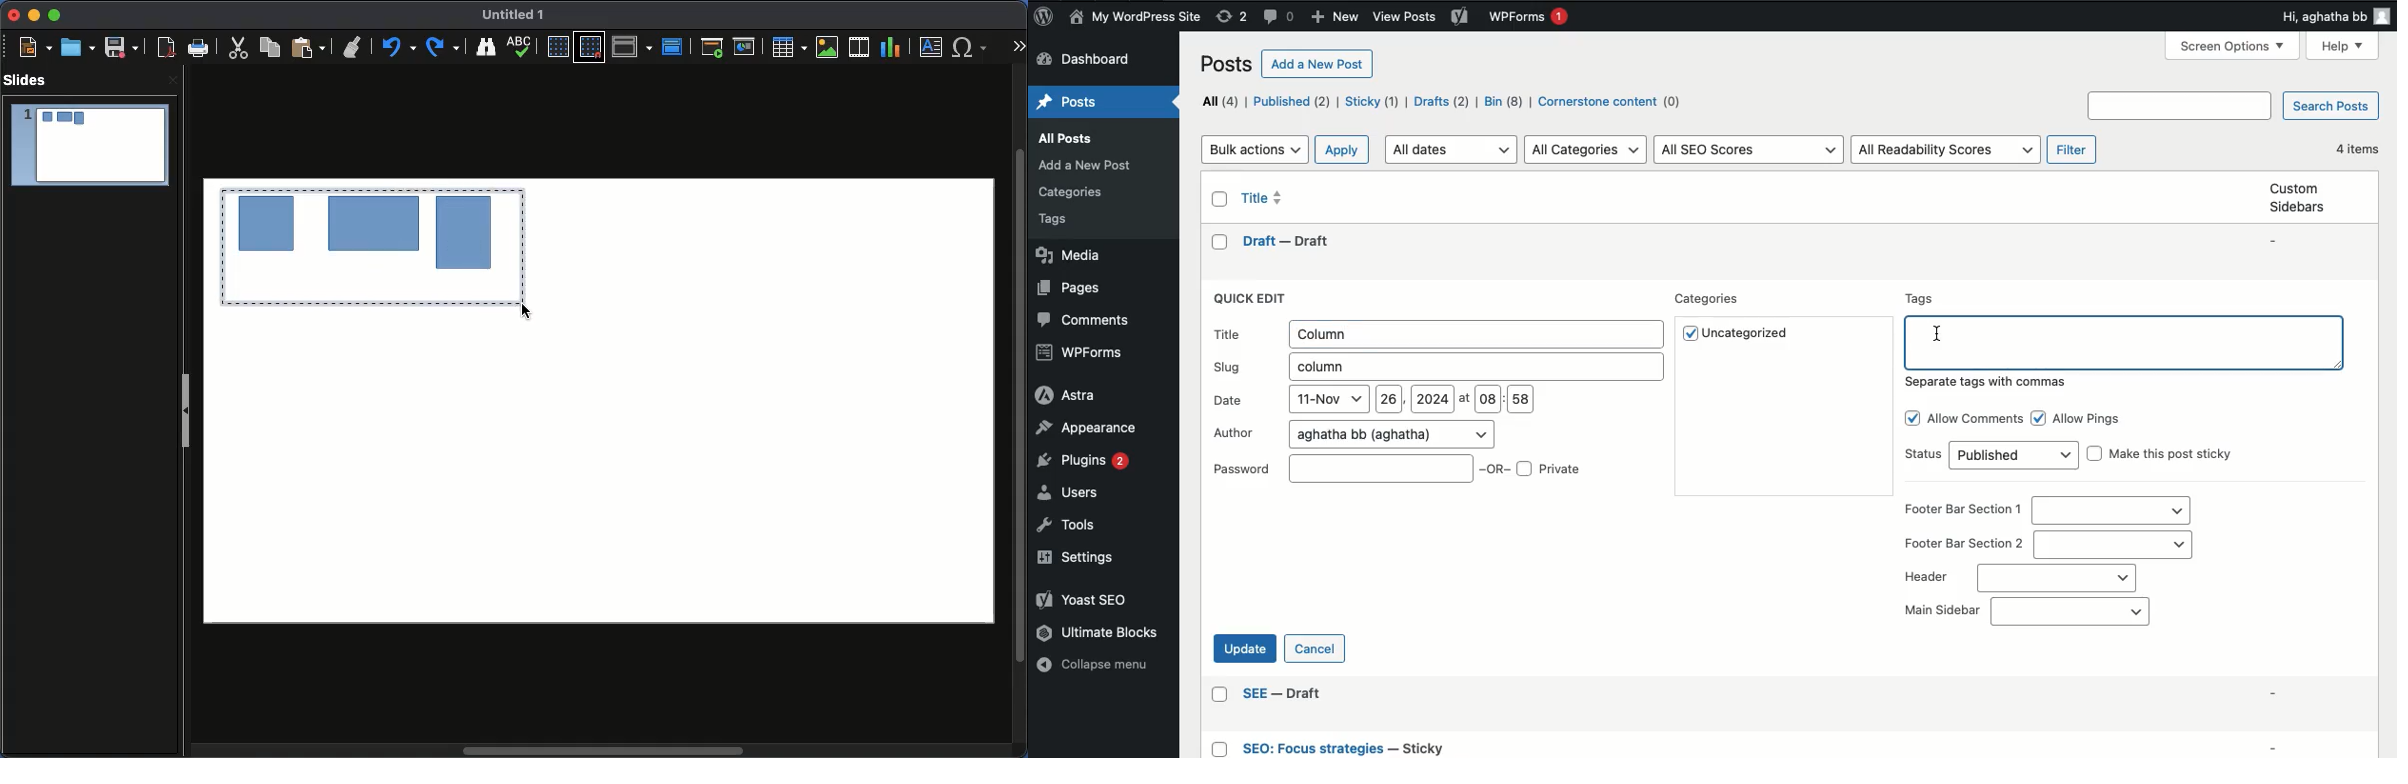 The width and height of the screenshot is (2408, 784). What do you see at coordinates (1095, 60) in the screenshot?
I see `Dashboard` at bounding box center [1095, 60].